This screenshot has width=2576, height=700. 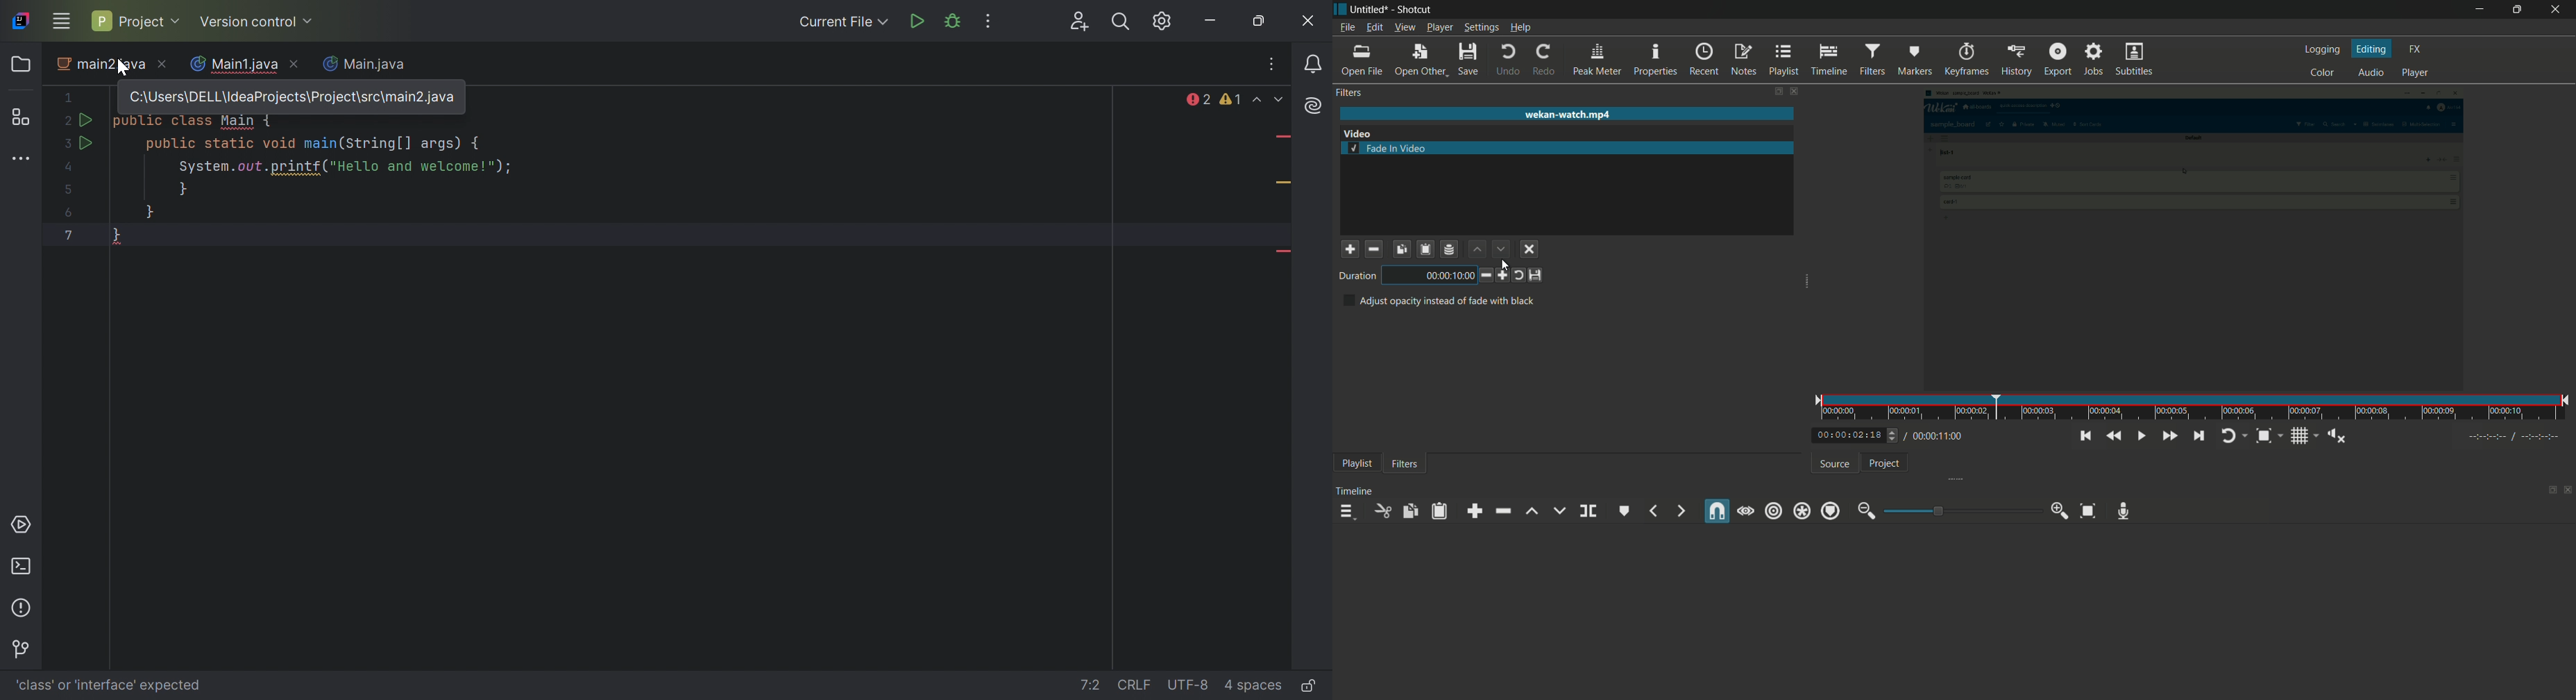 I want to click on filters, so click(x=1871, y=59).